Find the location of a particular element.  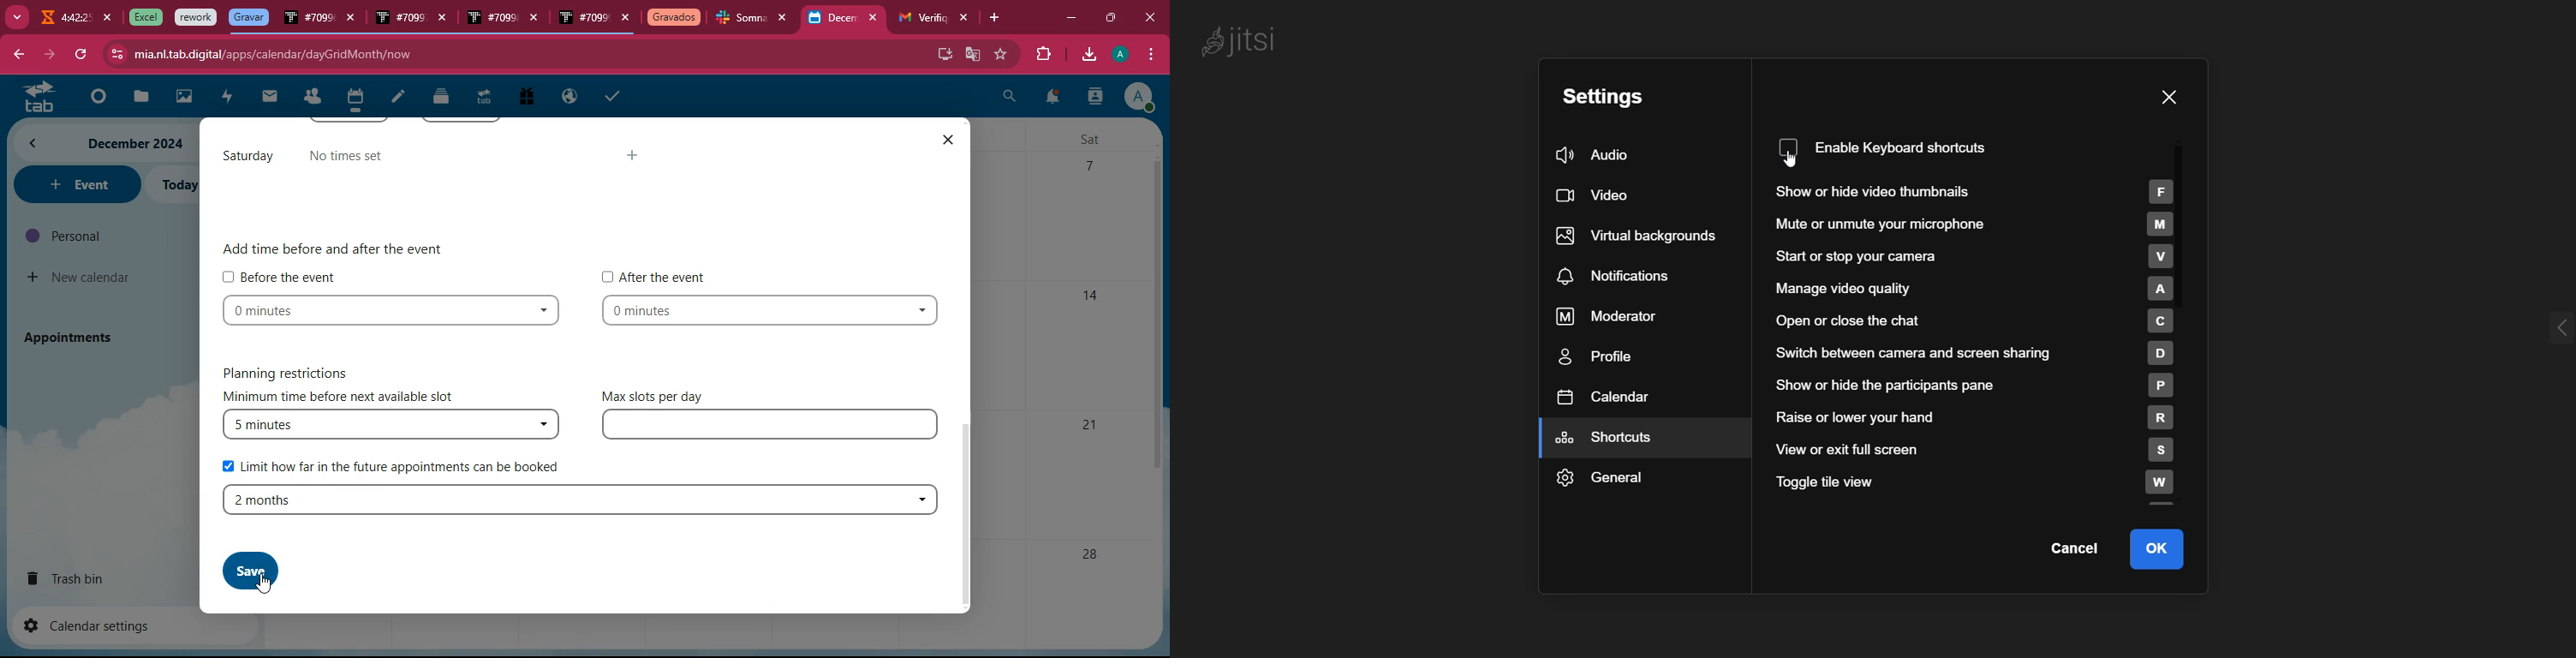

planning restrictions is located at coordinates (295, 371).